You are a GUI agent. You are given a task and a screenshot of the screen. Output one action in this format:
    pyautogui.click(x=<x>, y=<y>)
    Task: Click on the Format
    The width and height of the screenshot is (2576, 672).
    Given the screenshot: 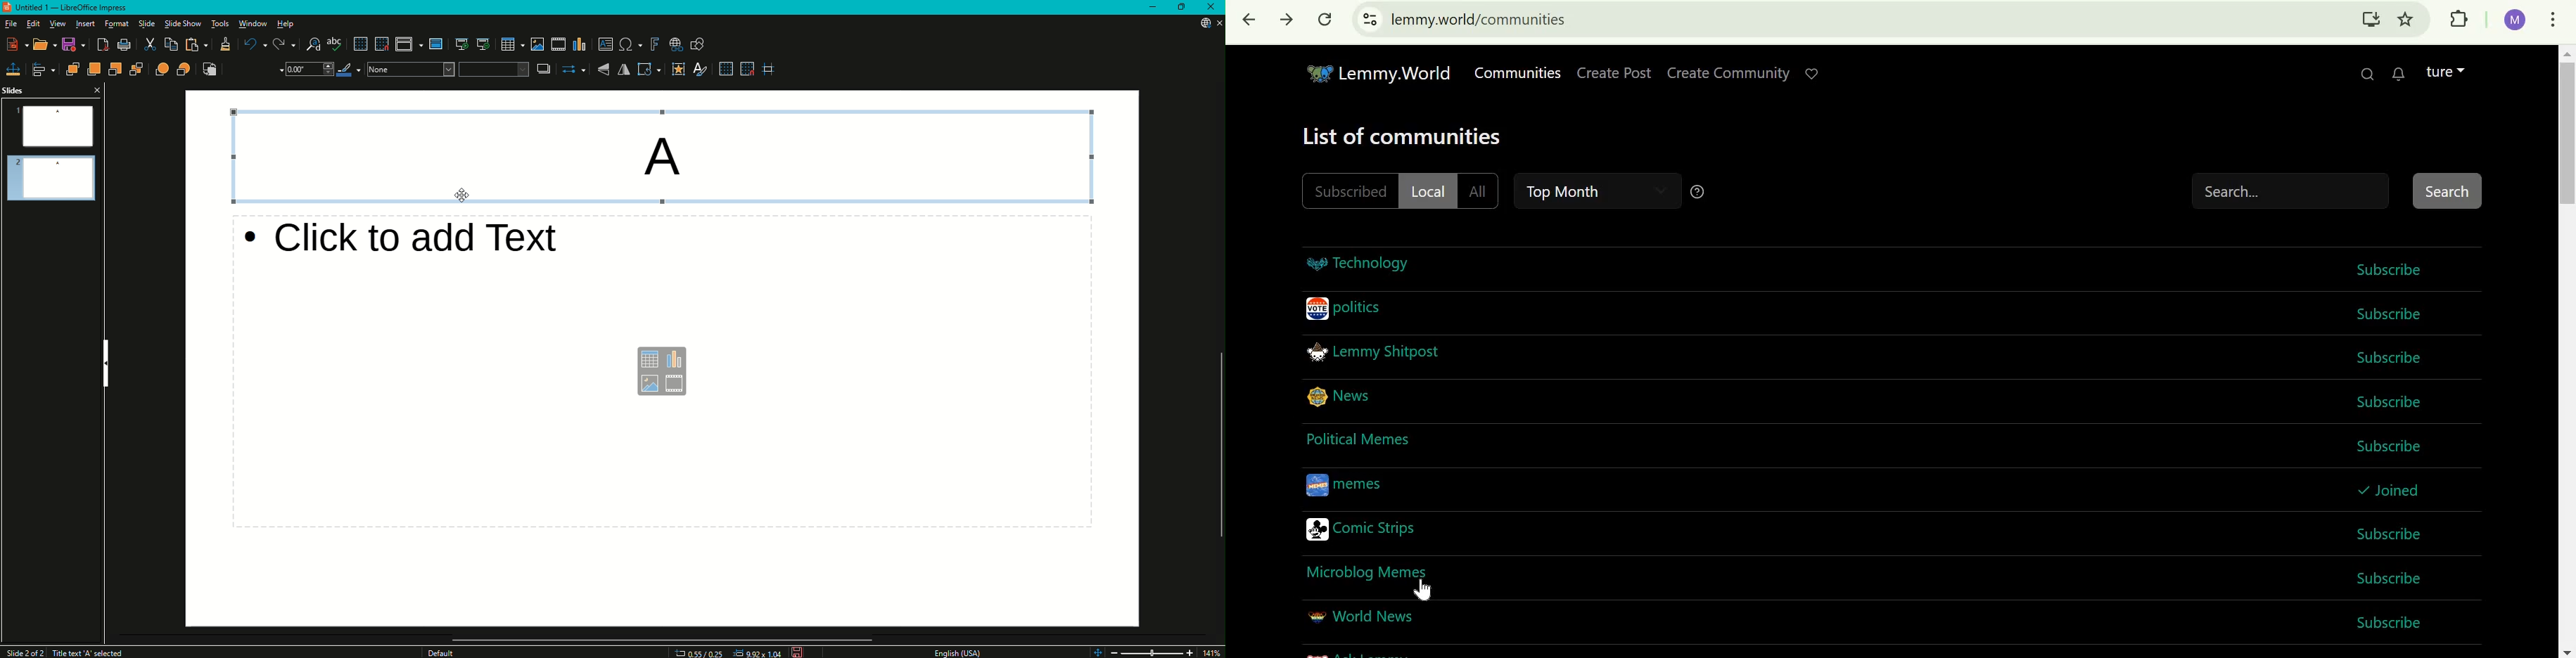 What is the action you would take?
    pyautogui.click(x=116, y=24)
    